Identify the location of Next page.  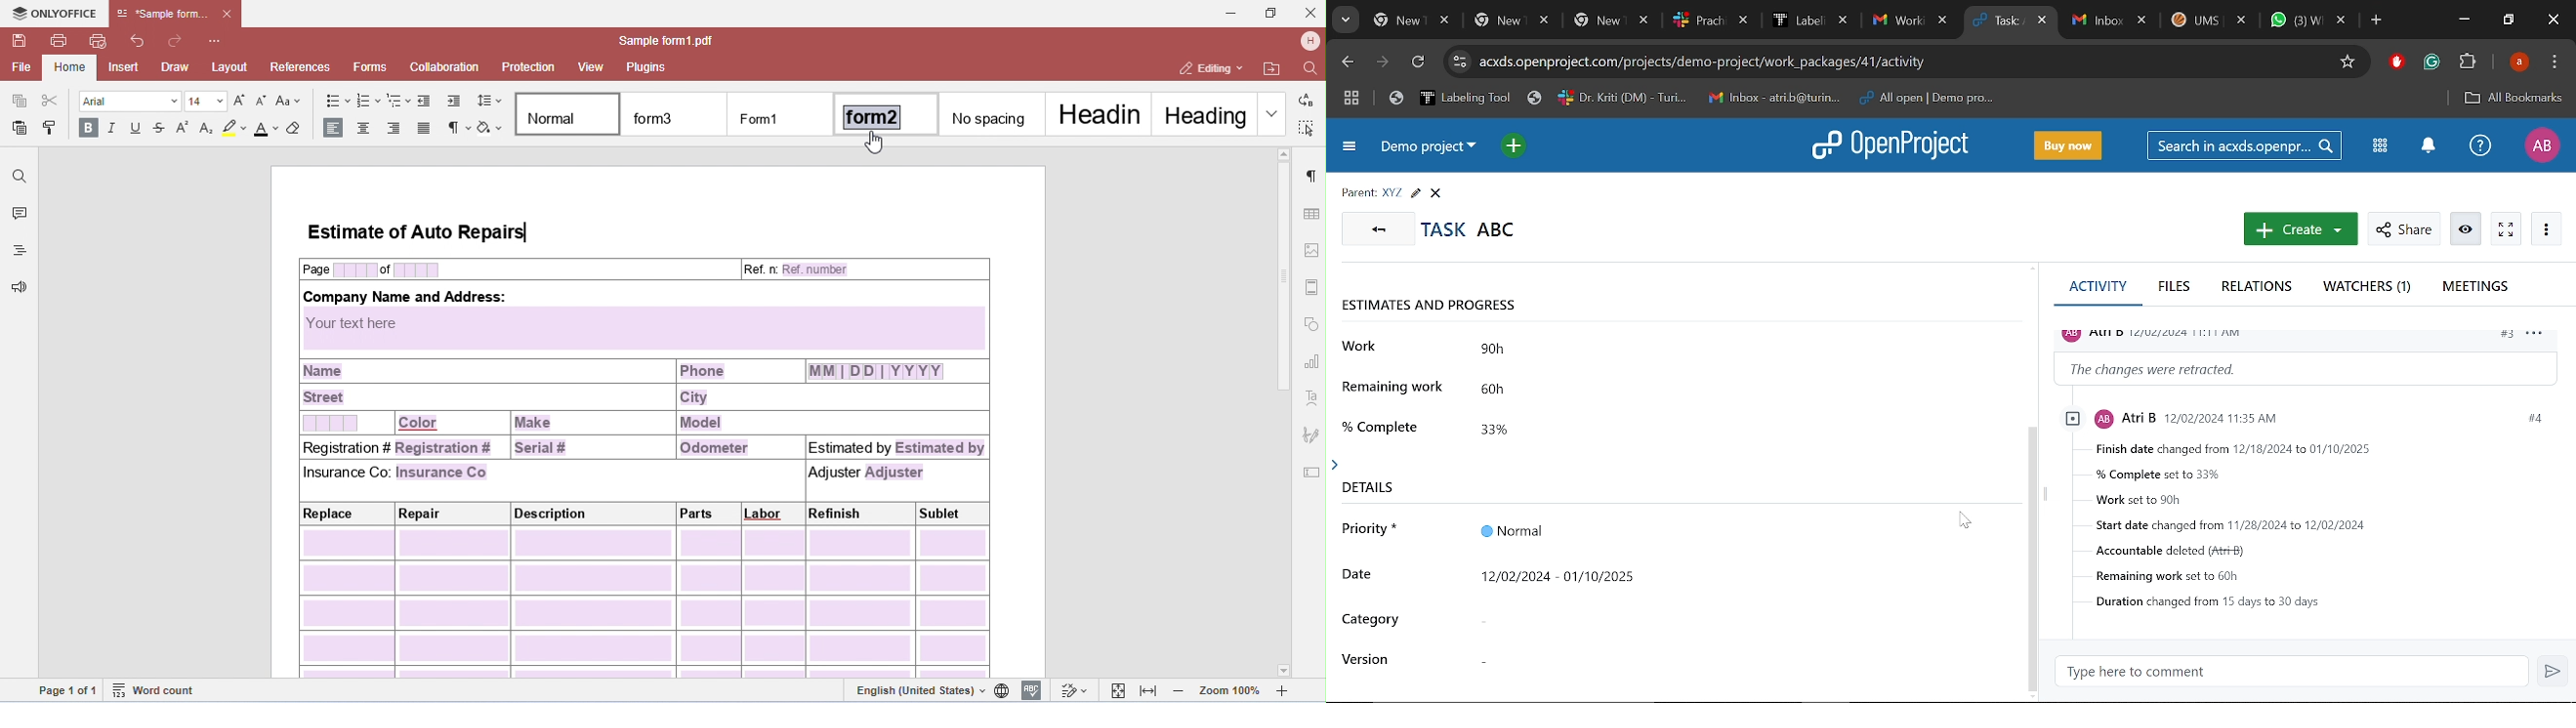
(1385, 63).